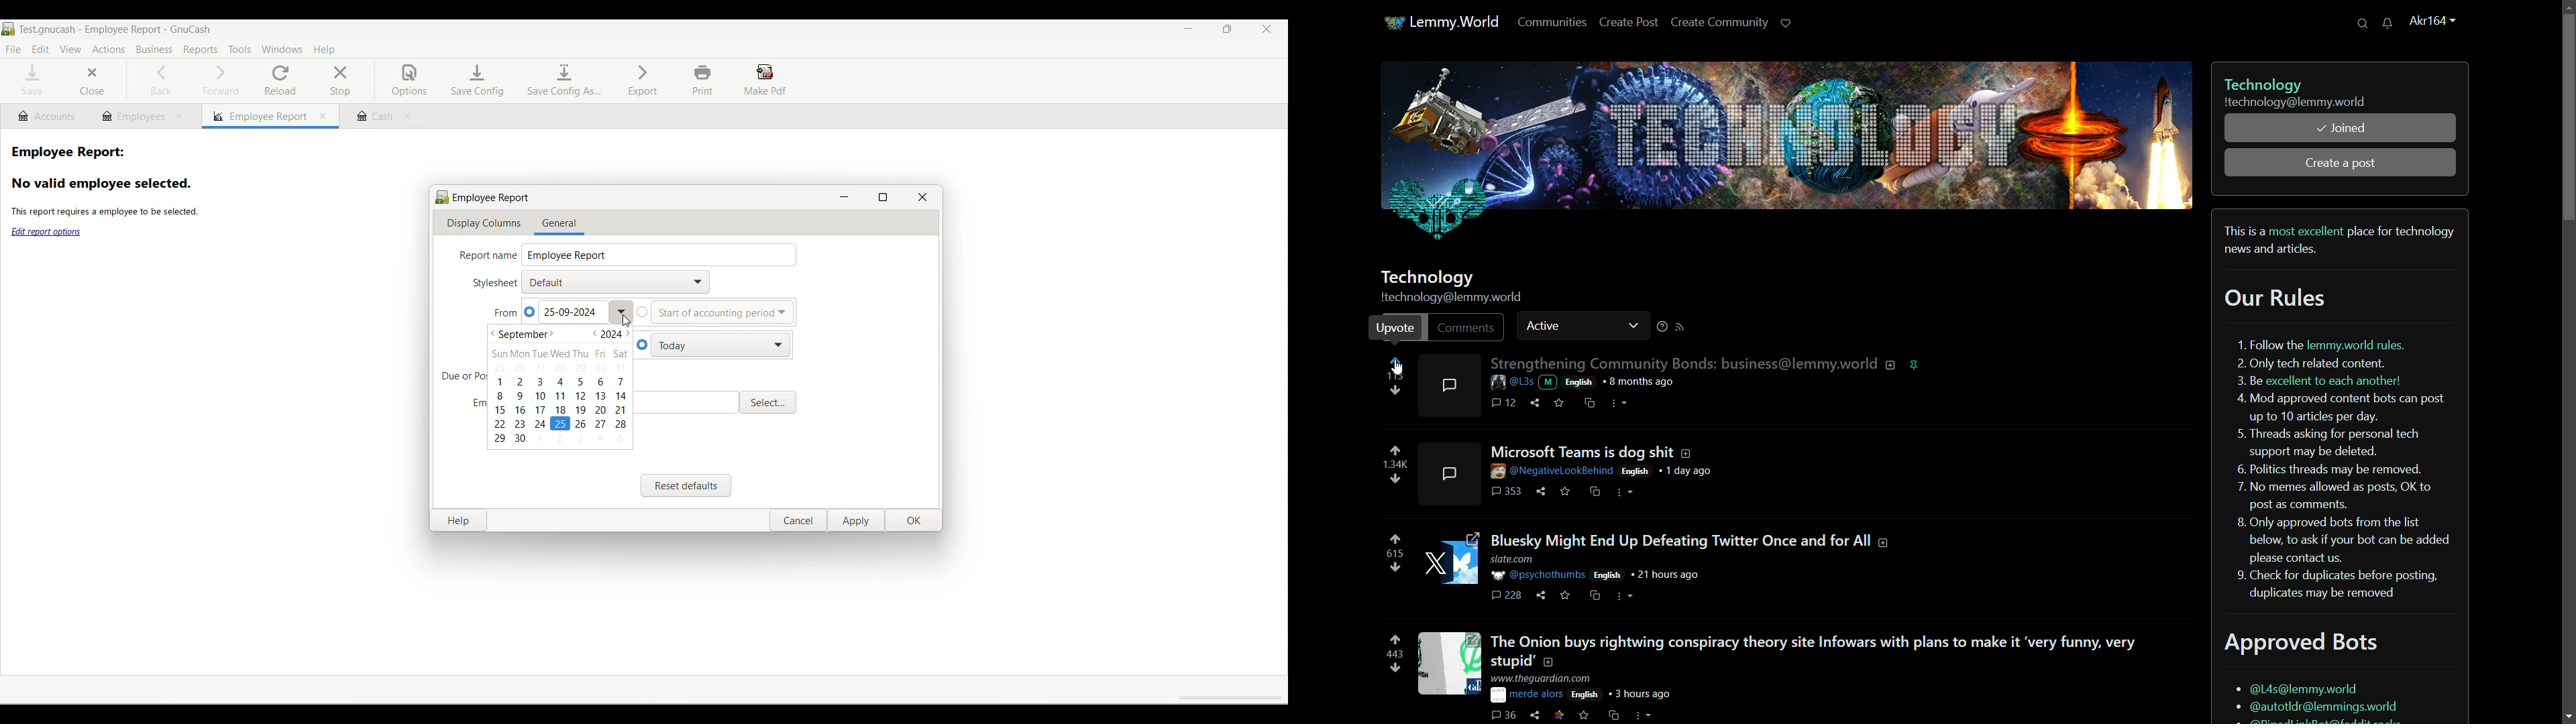 The image size is (2576, 728). I want to click on upvote, so click(1398, 451).